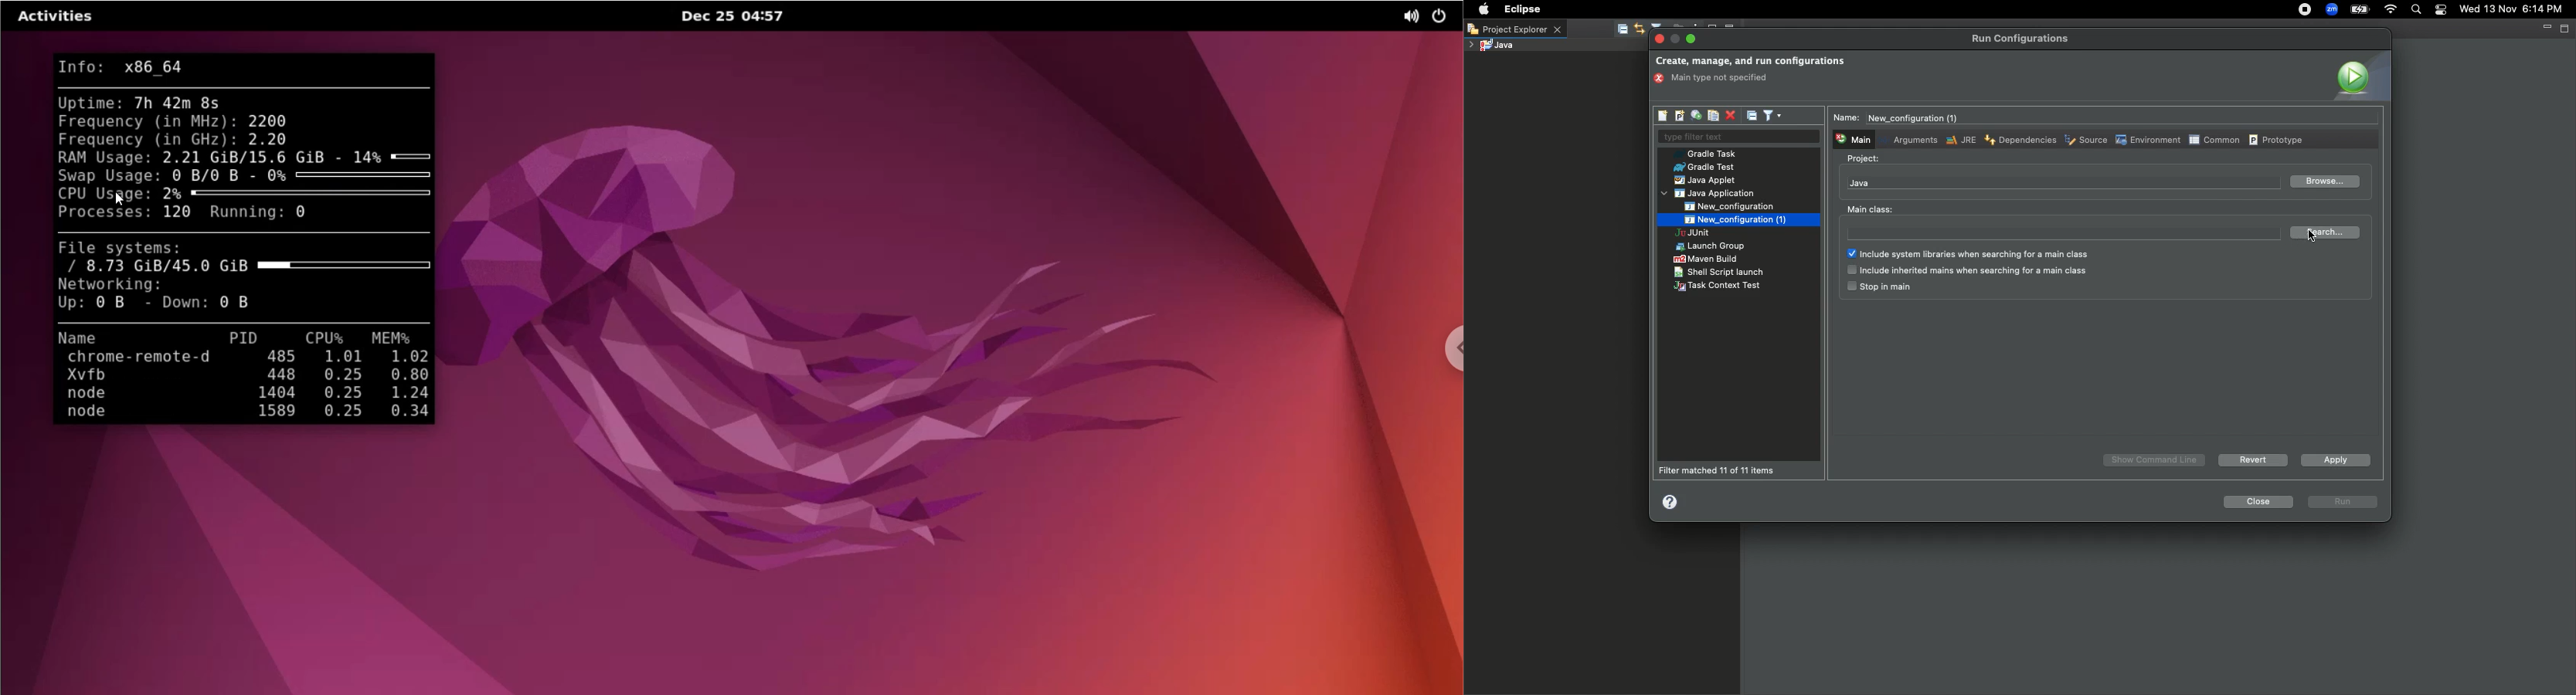  What do you see at coordinates (1660, 39) in the screenshot?
I see `Close` at bounding box center [1660, 39].